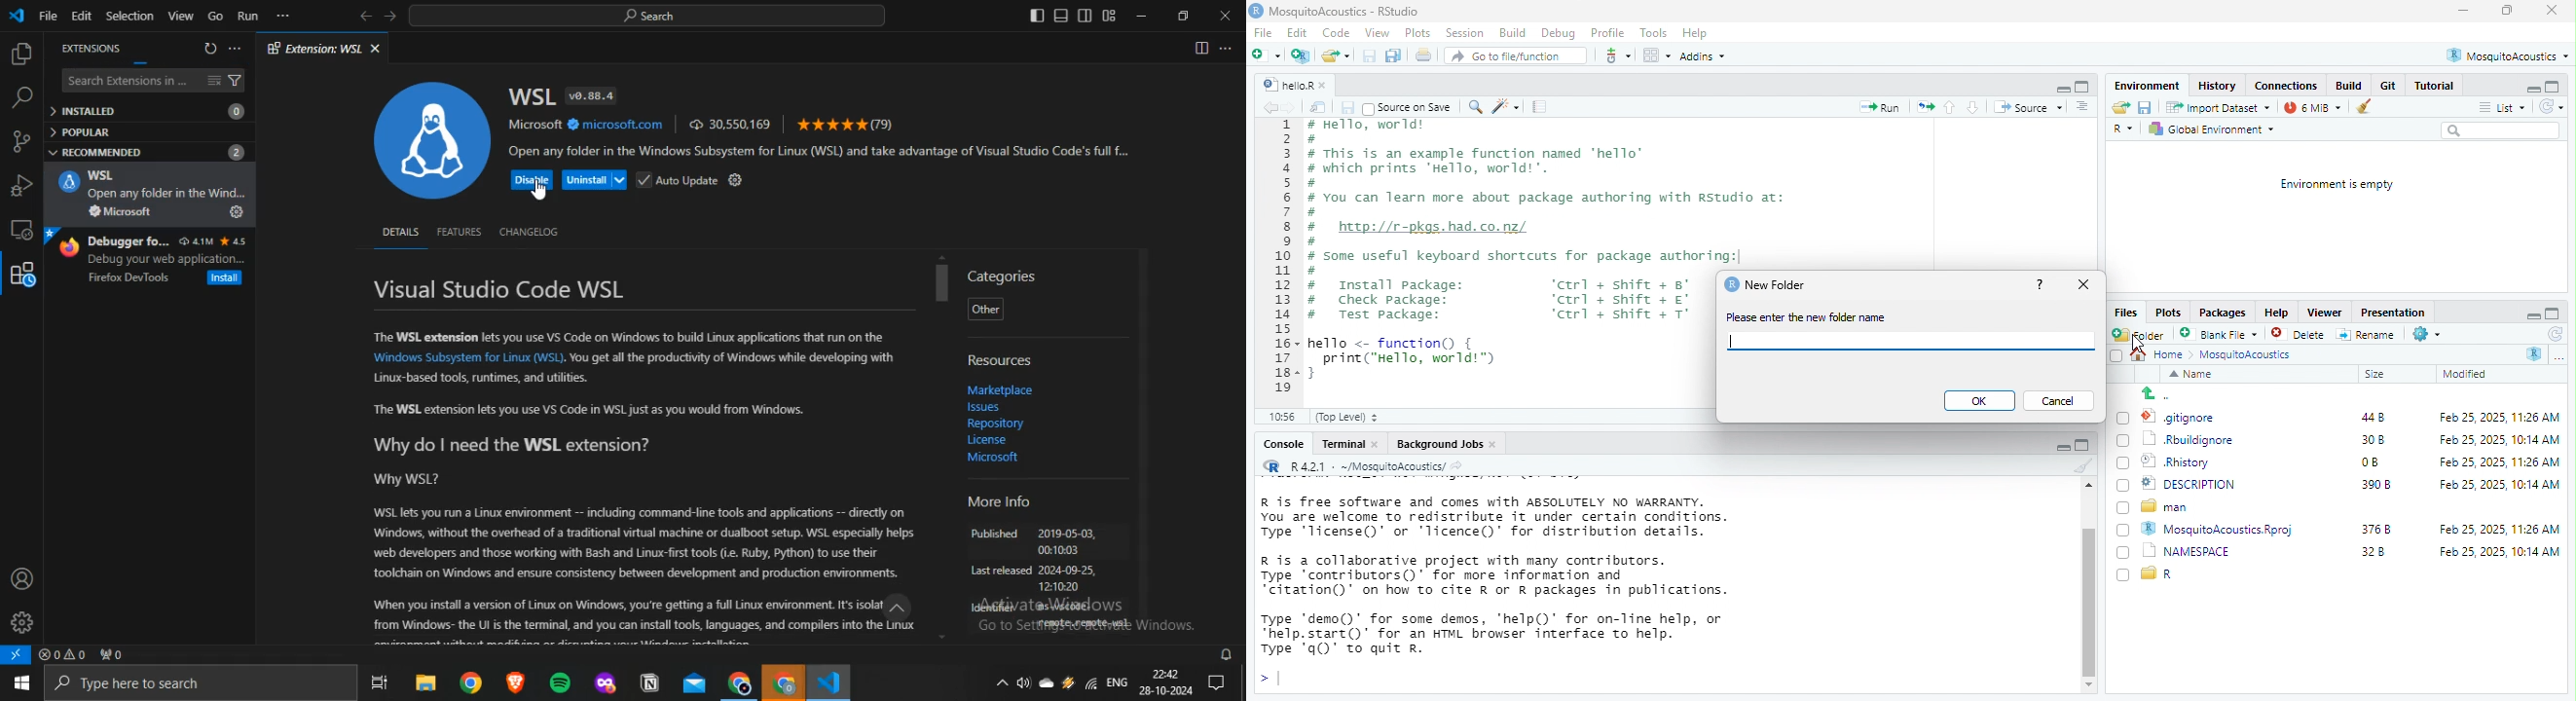  Describe the element at coordinates (2366, 462) in the screenshot. I see `0B` at that location.